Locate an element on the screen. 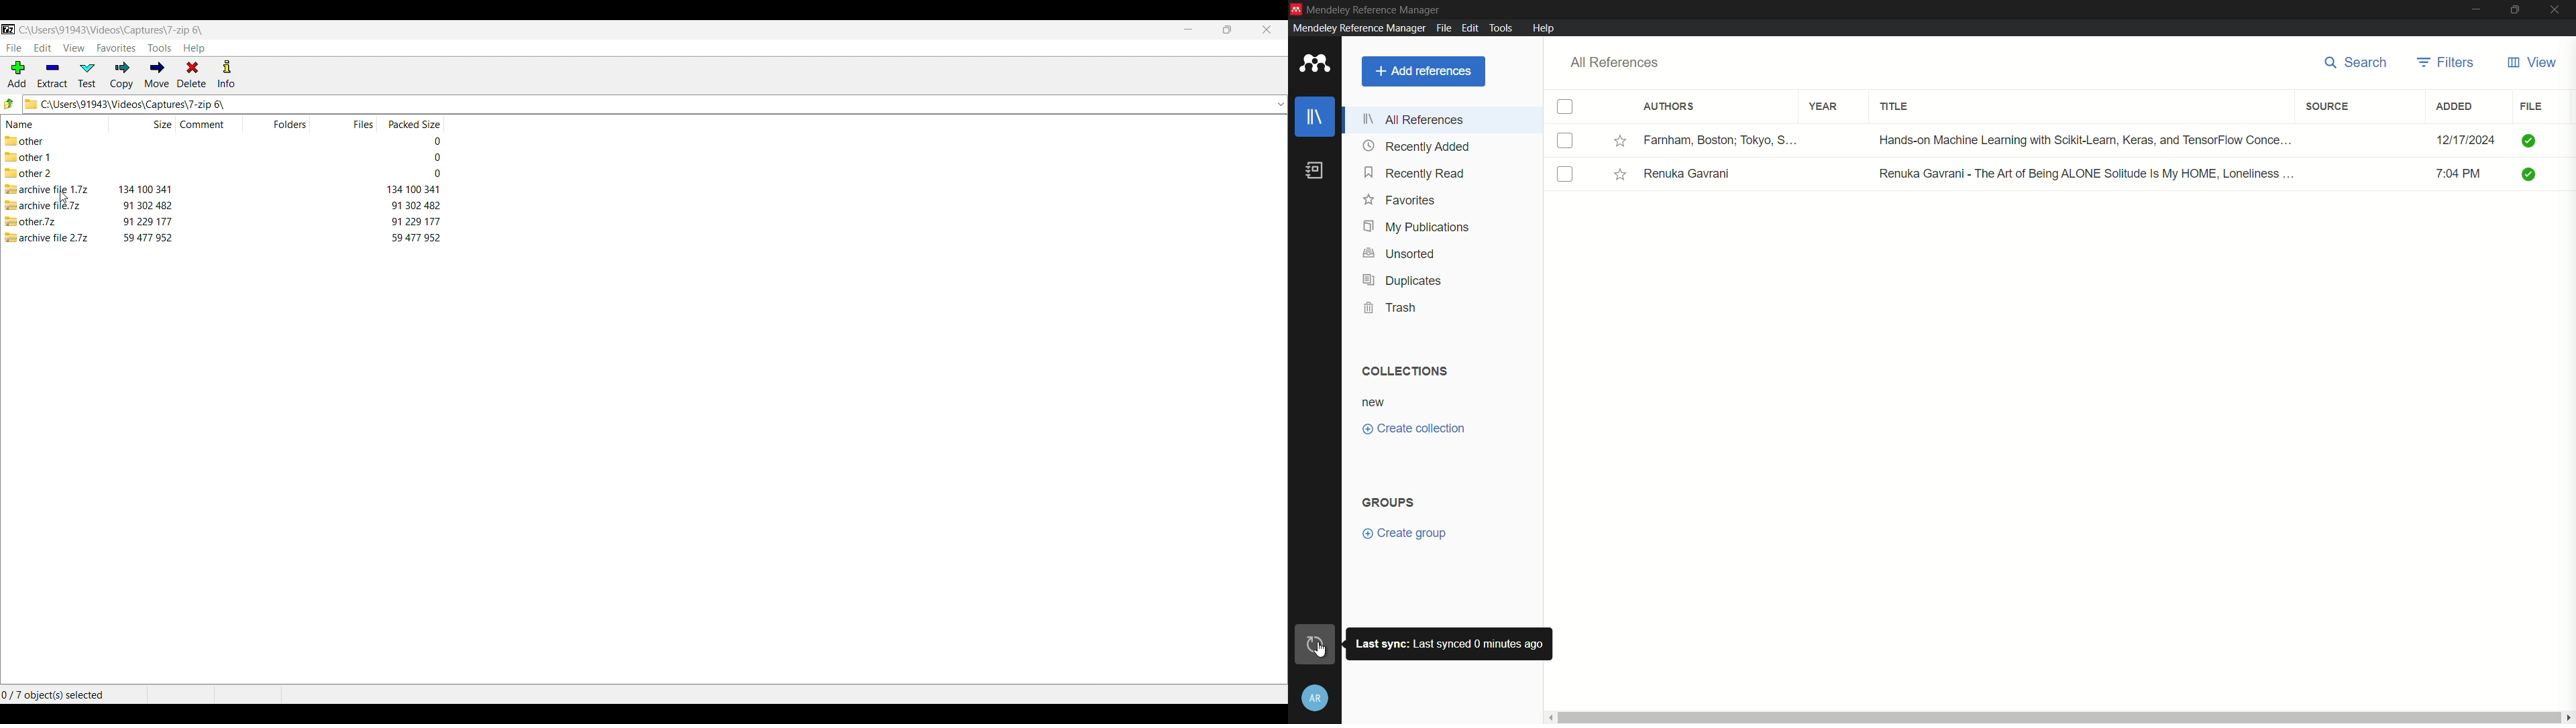 This screenshot has width=2576, height=728. packed size is located at coordinates (415, 238).